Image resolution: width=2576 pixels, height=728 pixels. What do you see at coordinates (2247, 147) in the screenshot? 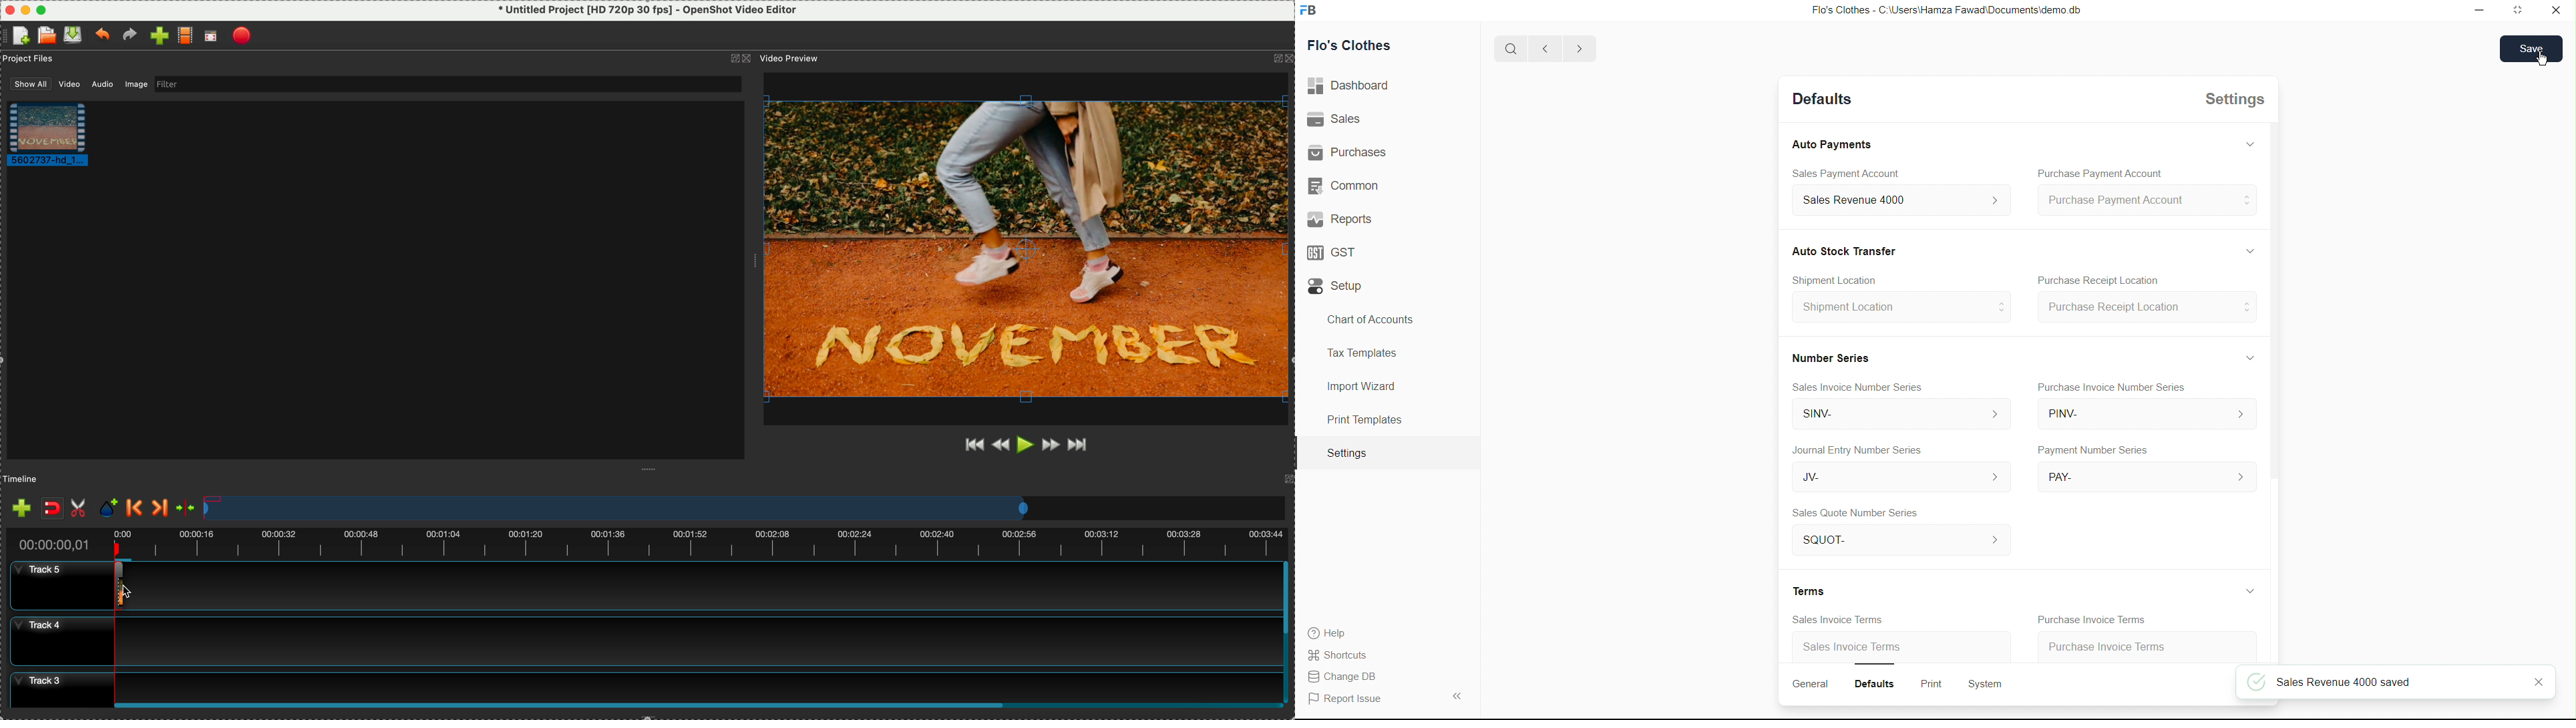
I see `Hide ` at bounding box center [2247, 147].